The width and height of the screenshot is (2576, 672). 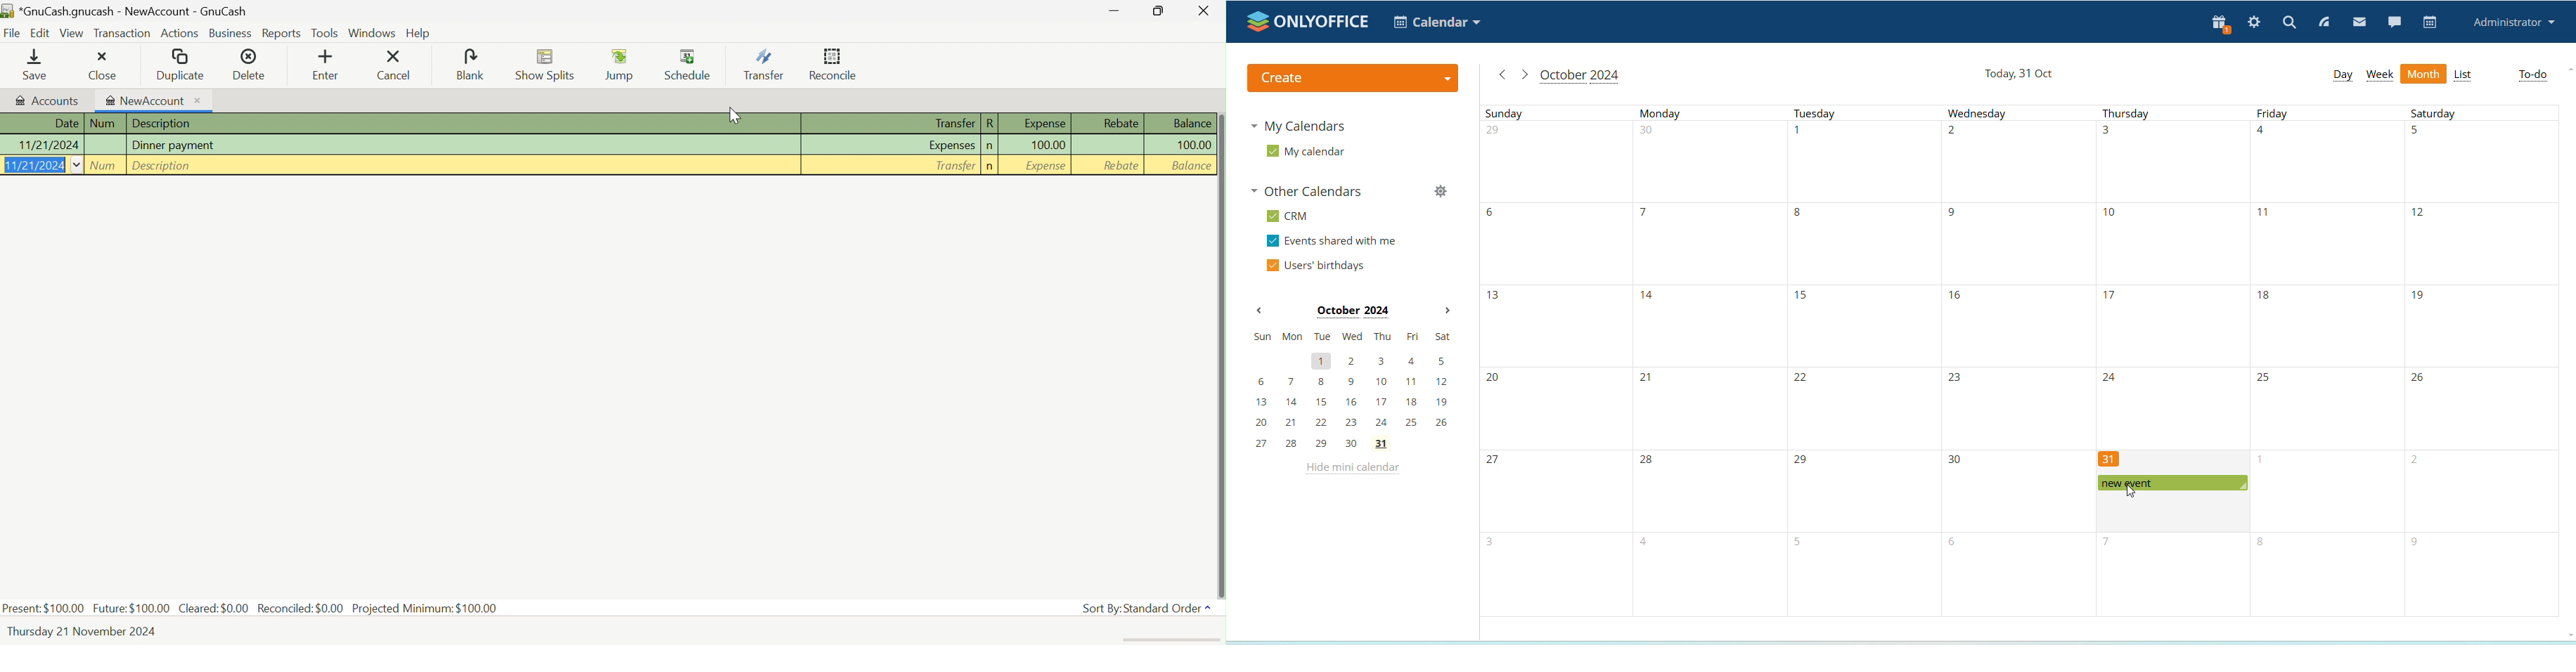 I want to click on cursor, so click(x=2132, y=492).